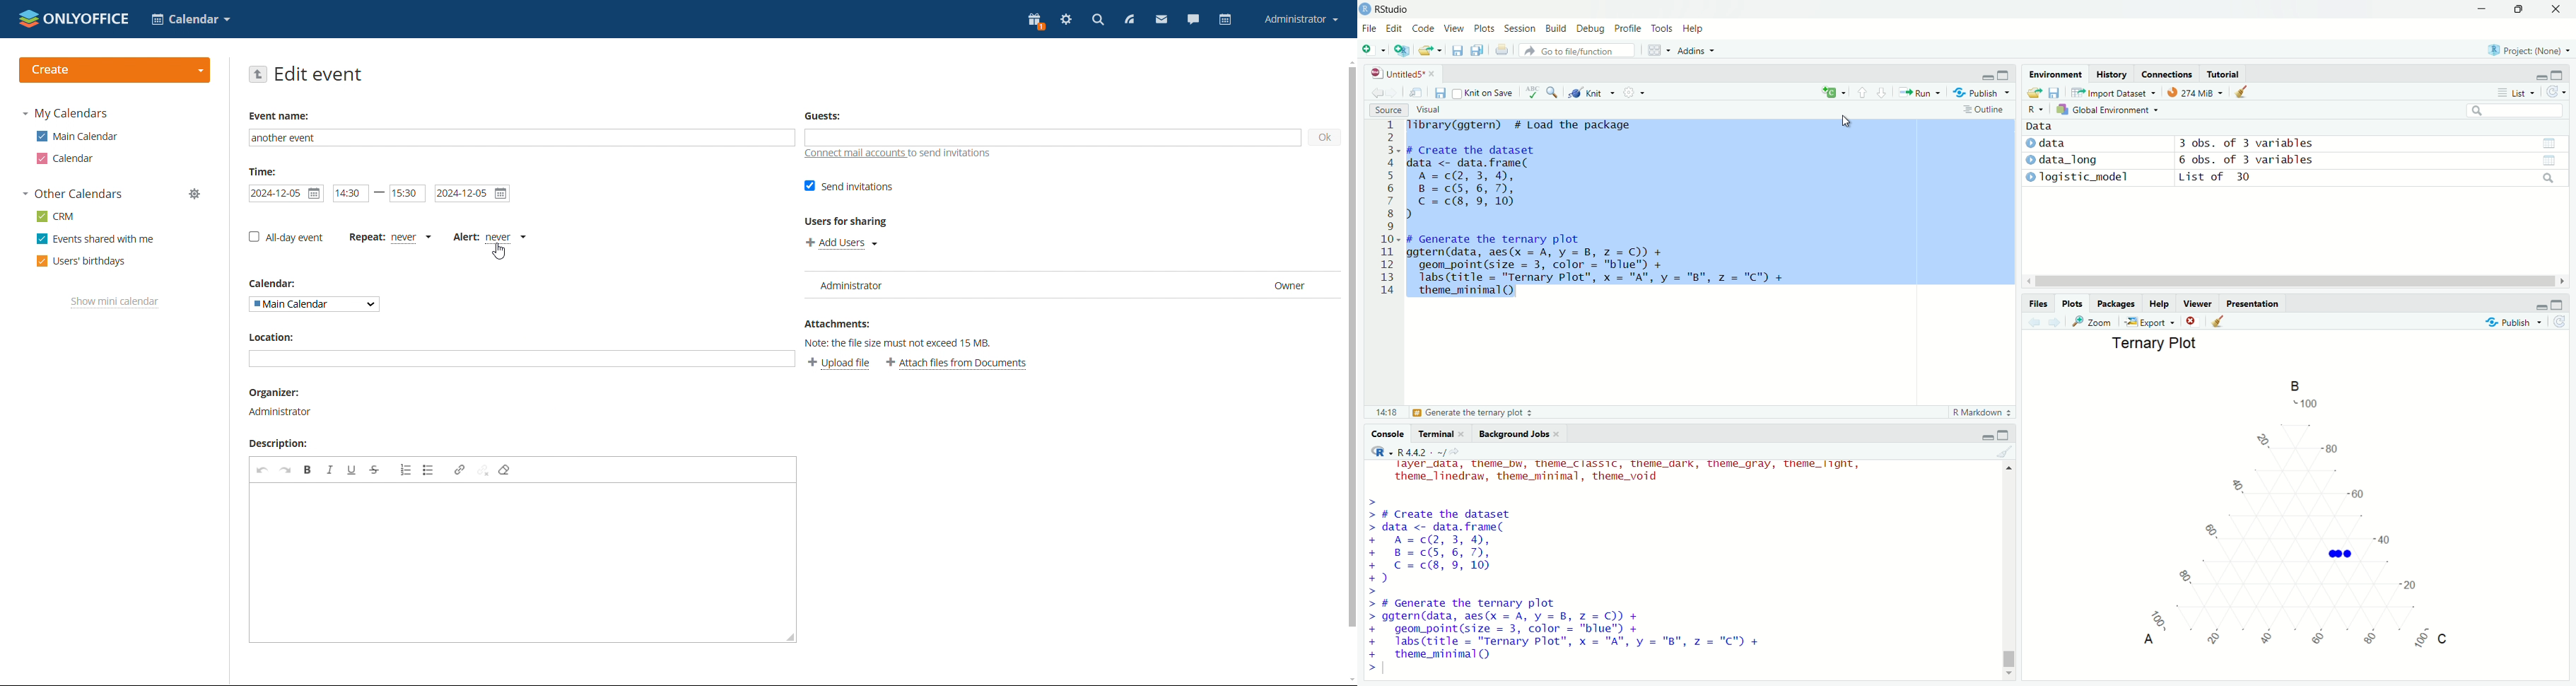  What do you see at coordinates (2199, 306) in the screenshot?
I see `Viewer` at bounding box center [2199, 306].